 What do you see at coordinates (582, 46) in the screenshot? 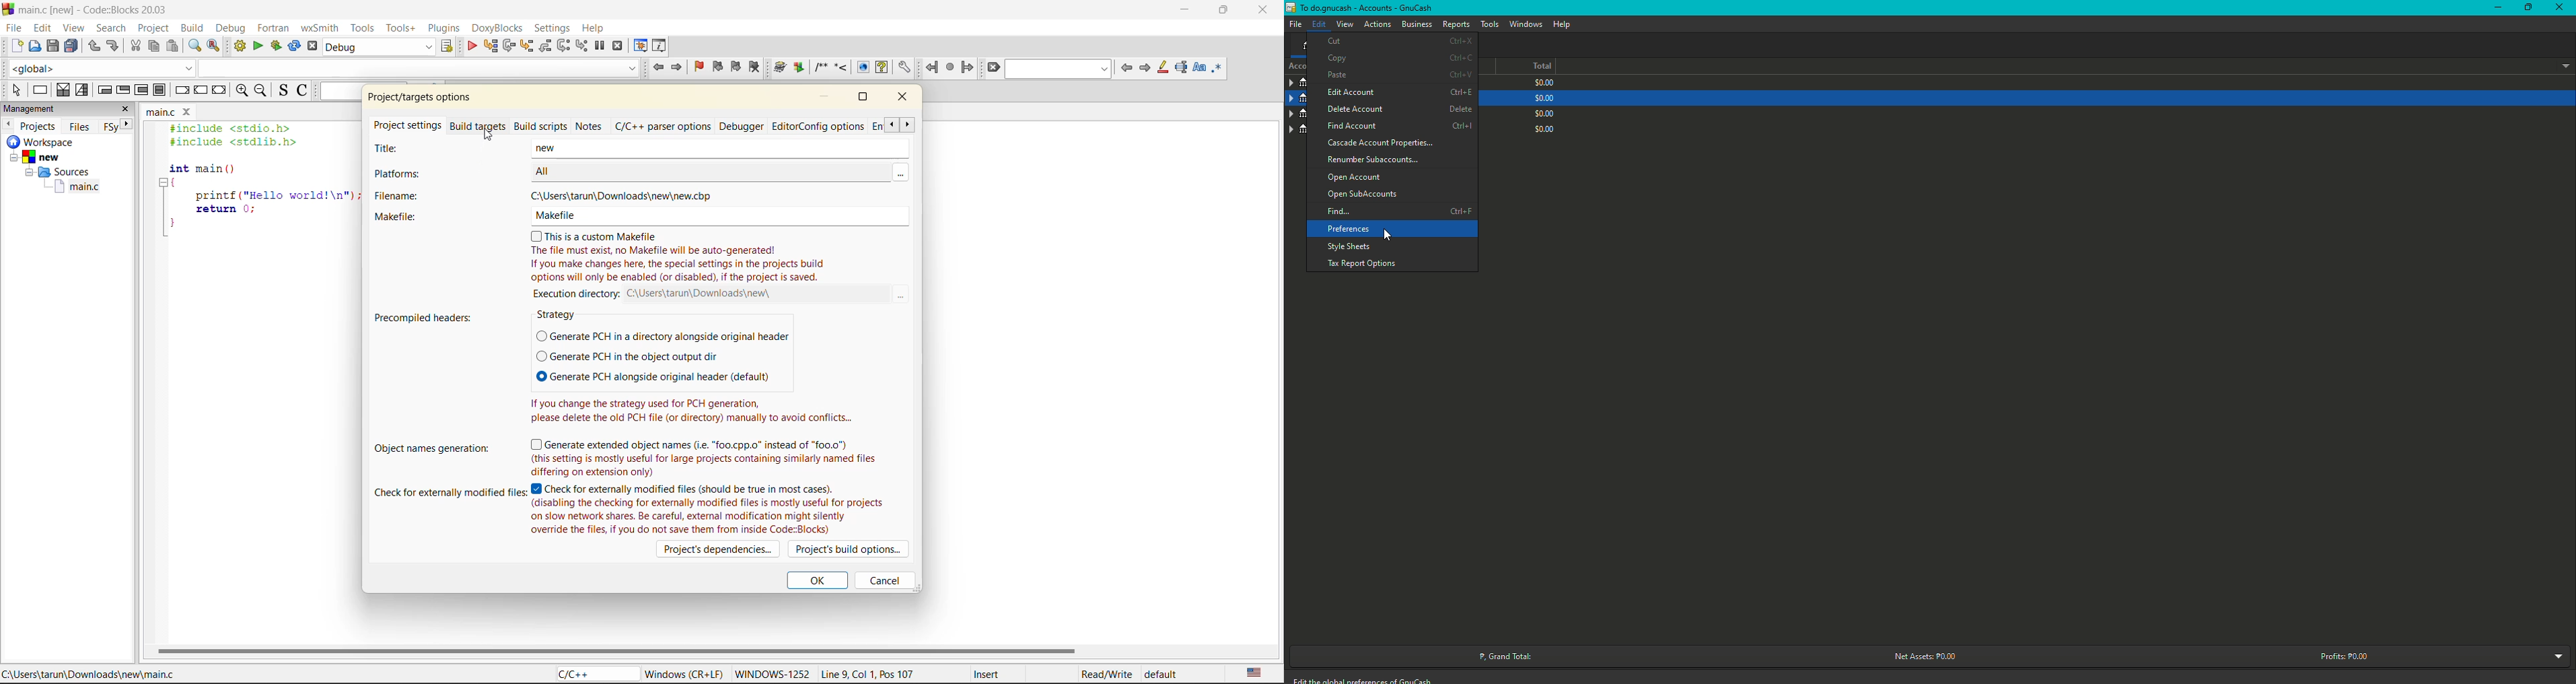
I see `step into instruction` at bounding box center [582, 46].